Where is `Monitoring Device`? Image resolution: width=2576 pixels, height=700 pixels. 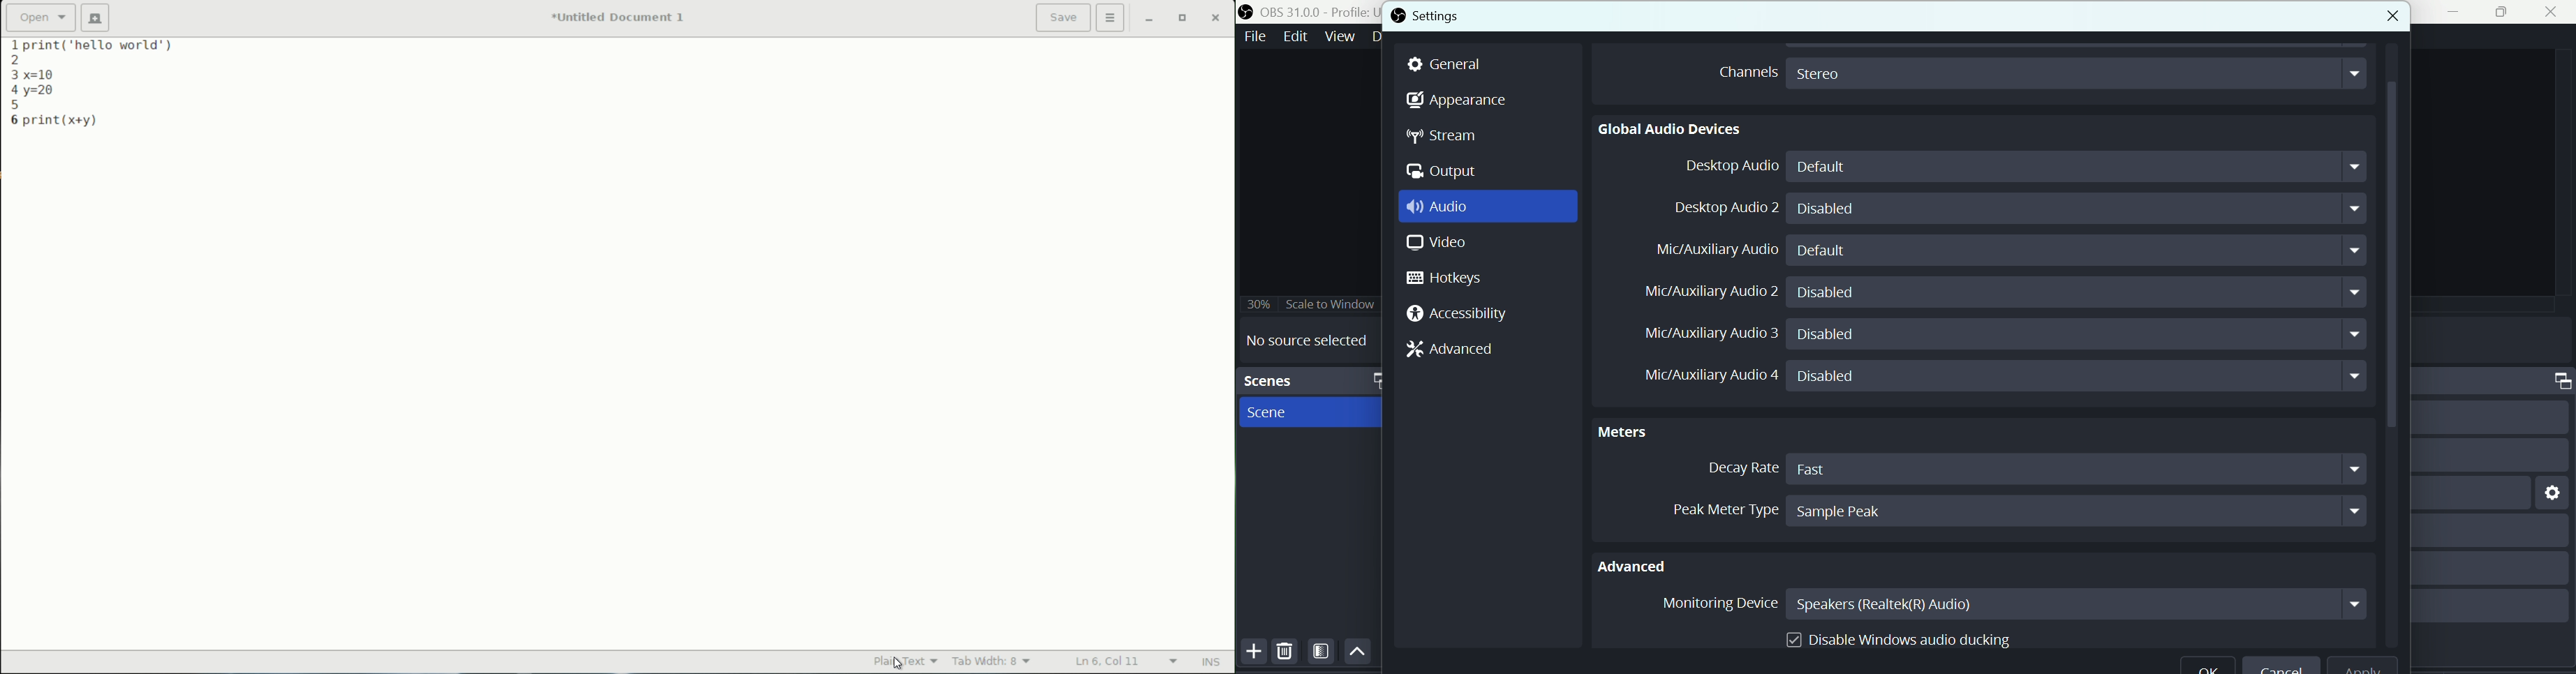
Monitoring Device is located at coordinates (1716, 606).